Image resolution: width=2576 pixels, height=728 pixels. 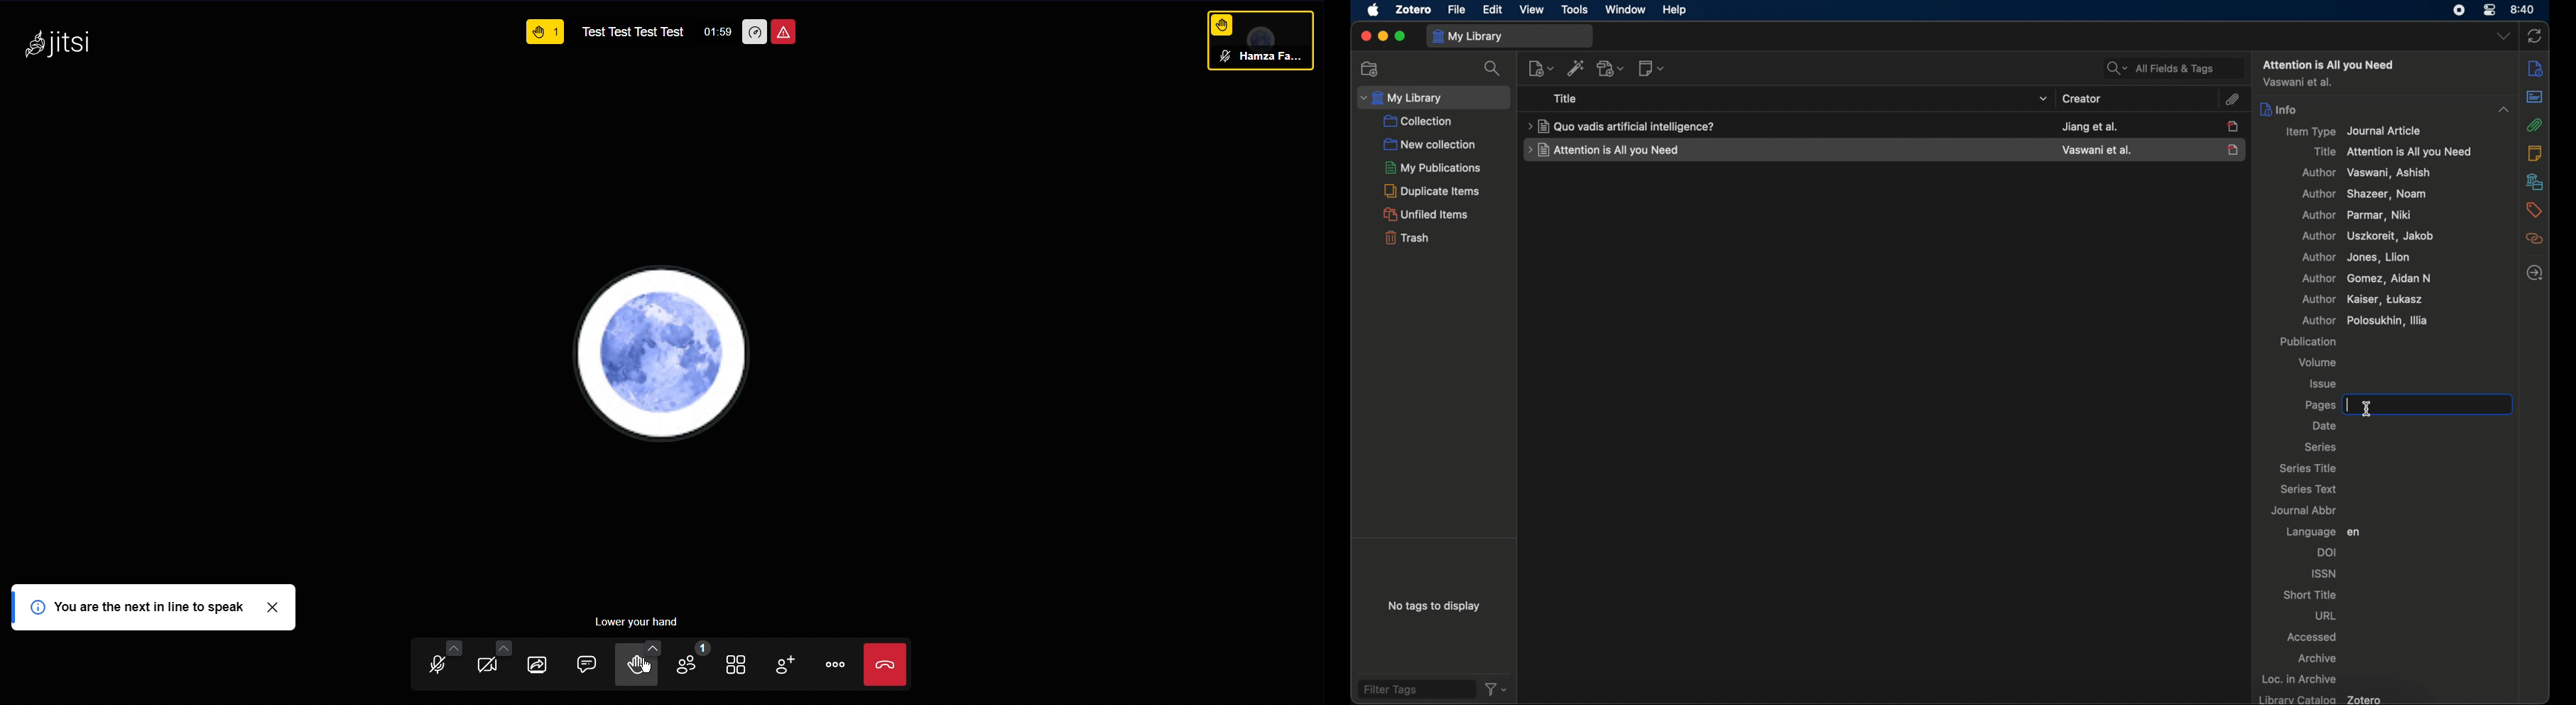 I want to click on doi, so click(x=2329, y=552).